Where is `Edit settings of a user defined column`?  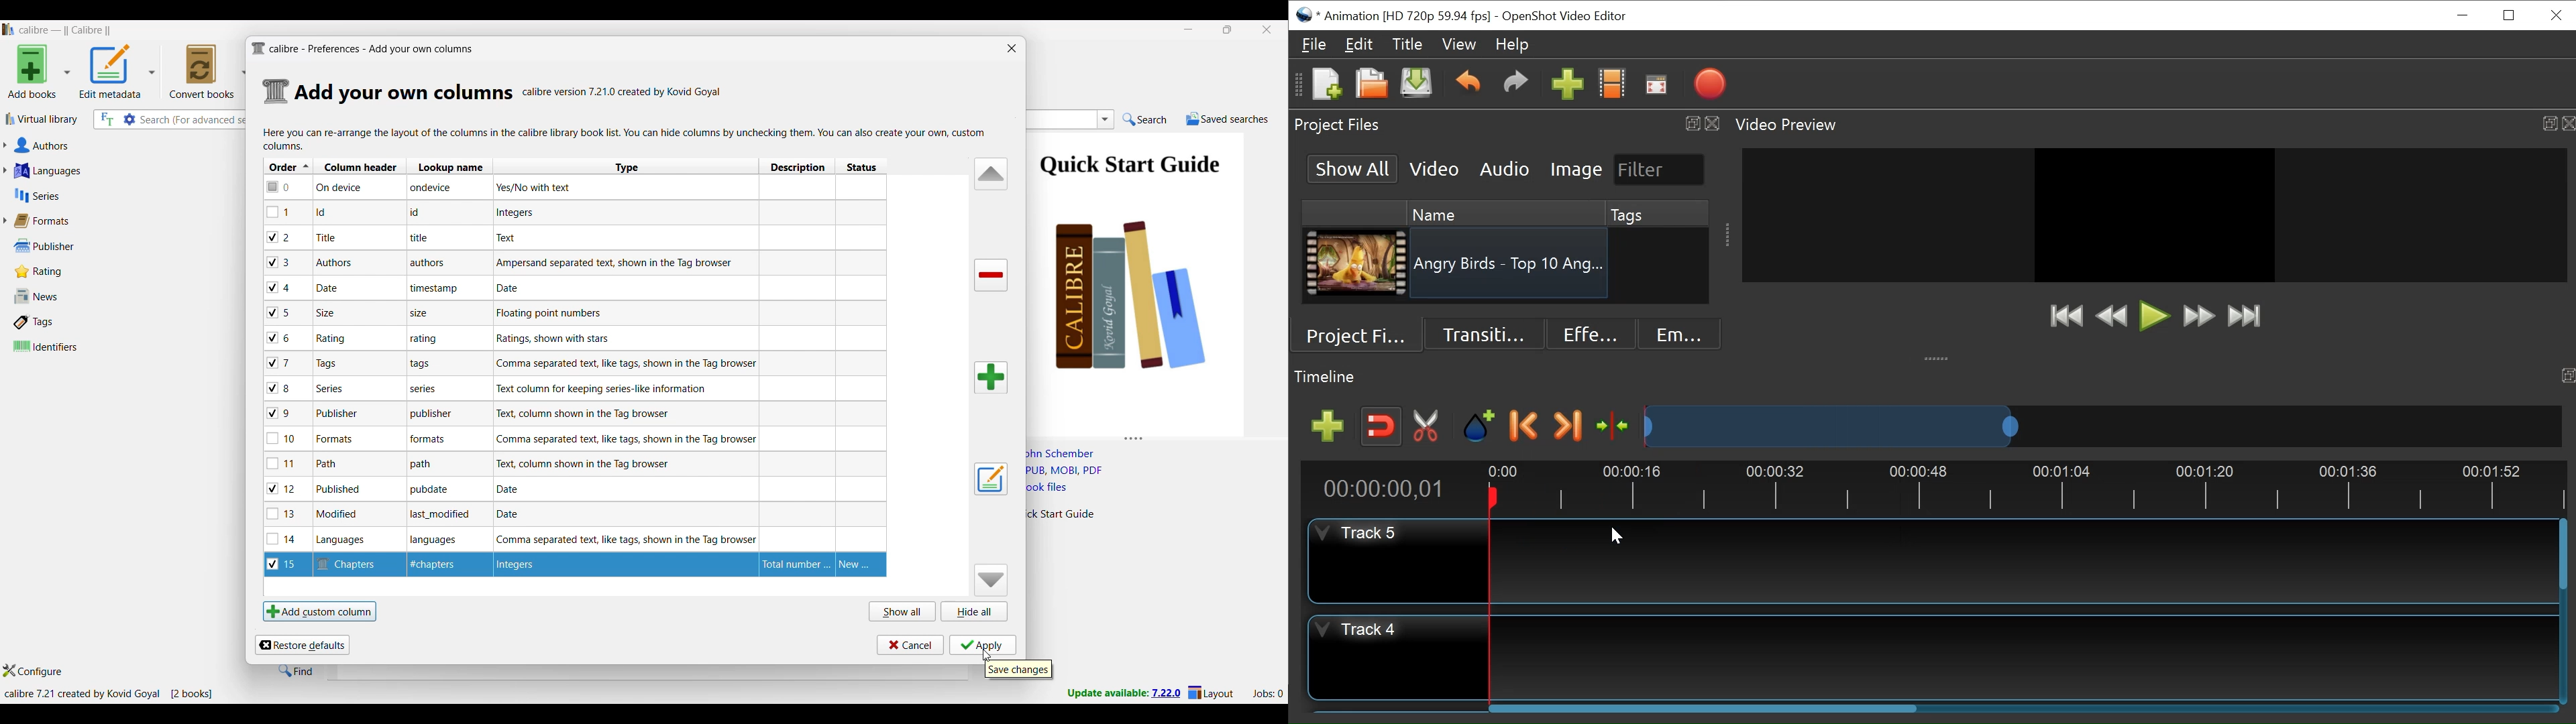
Edit settings of a user defined column is located at coordinates (991, 479).